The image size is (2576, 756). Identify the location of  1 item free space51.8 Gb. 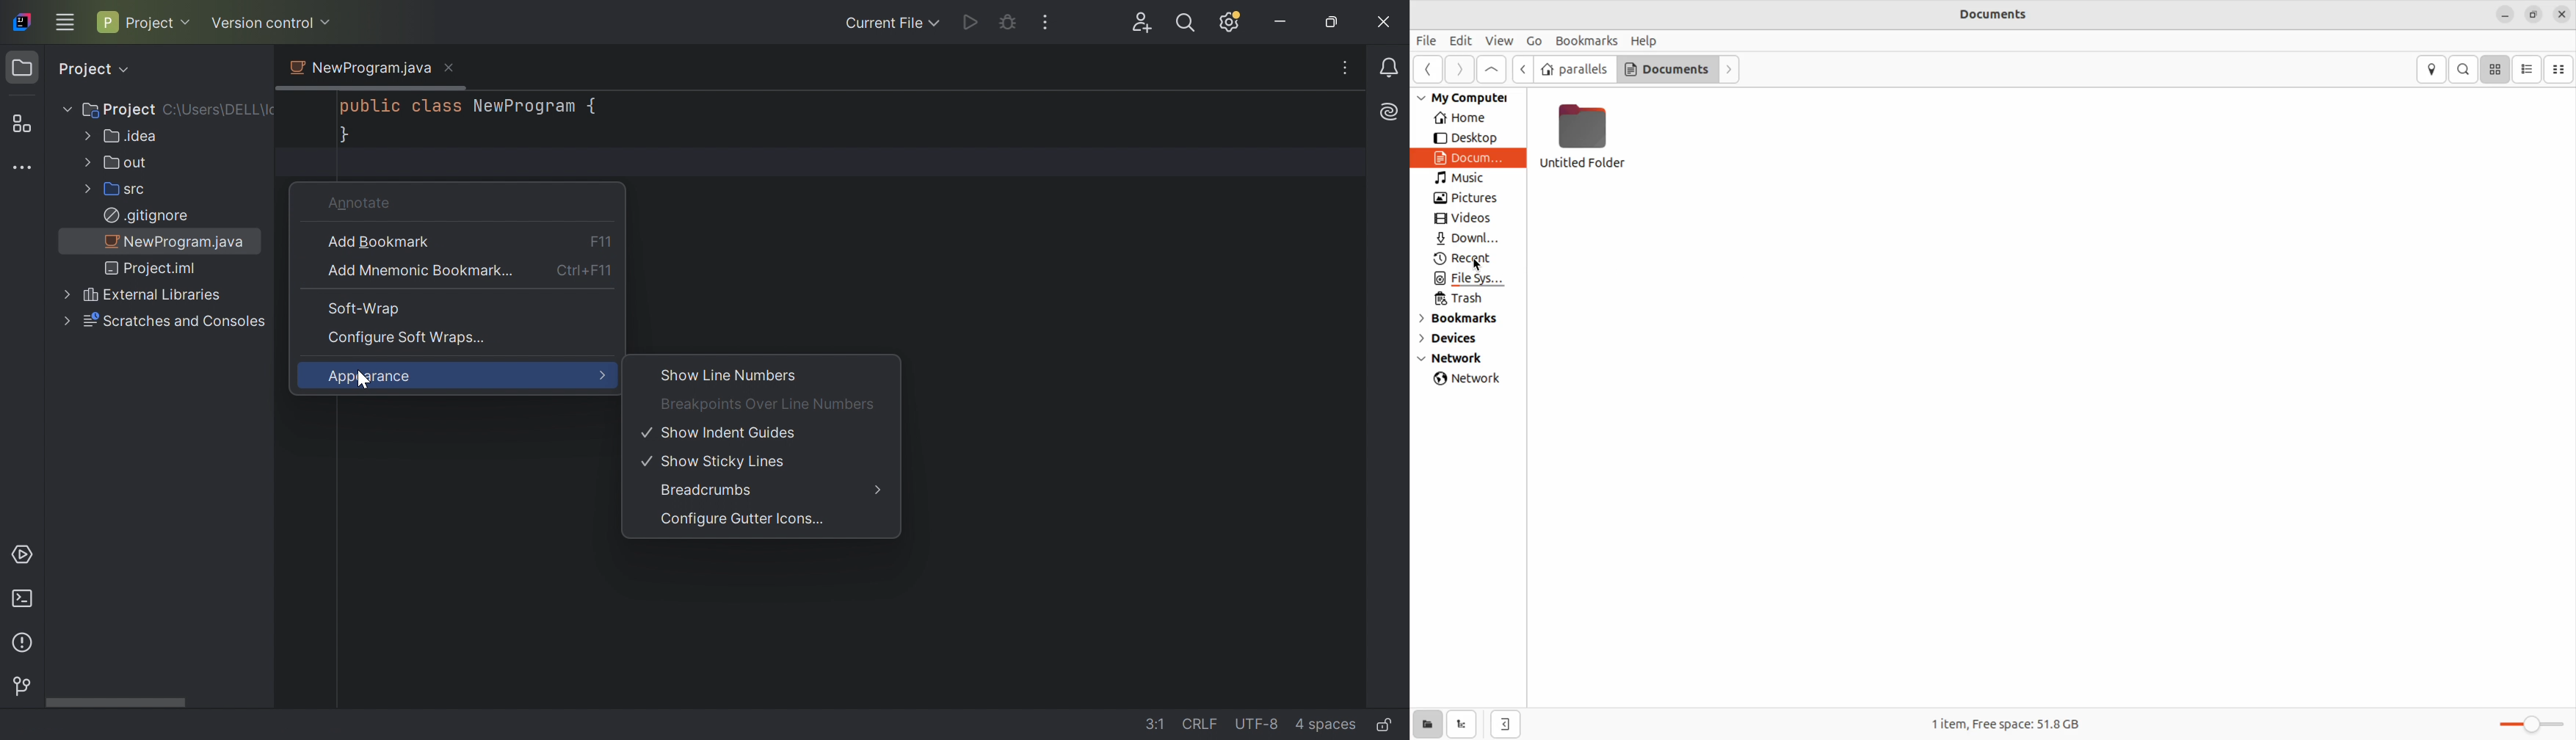
(2004, 723).